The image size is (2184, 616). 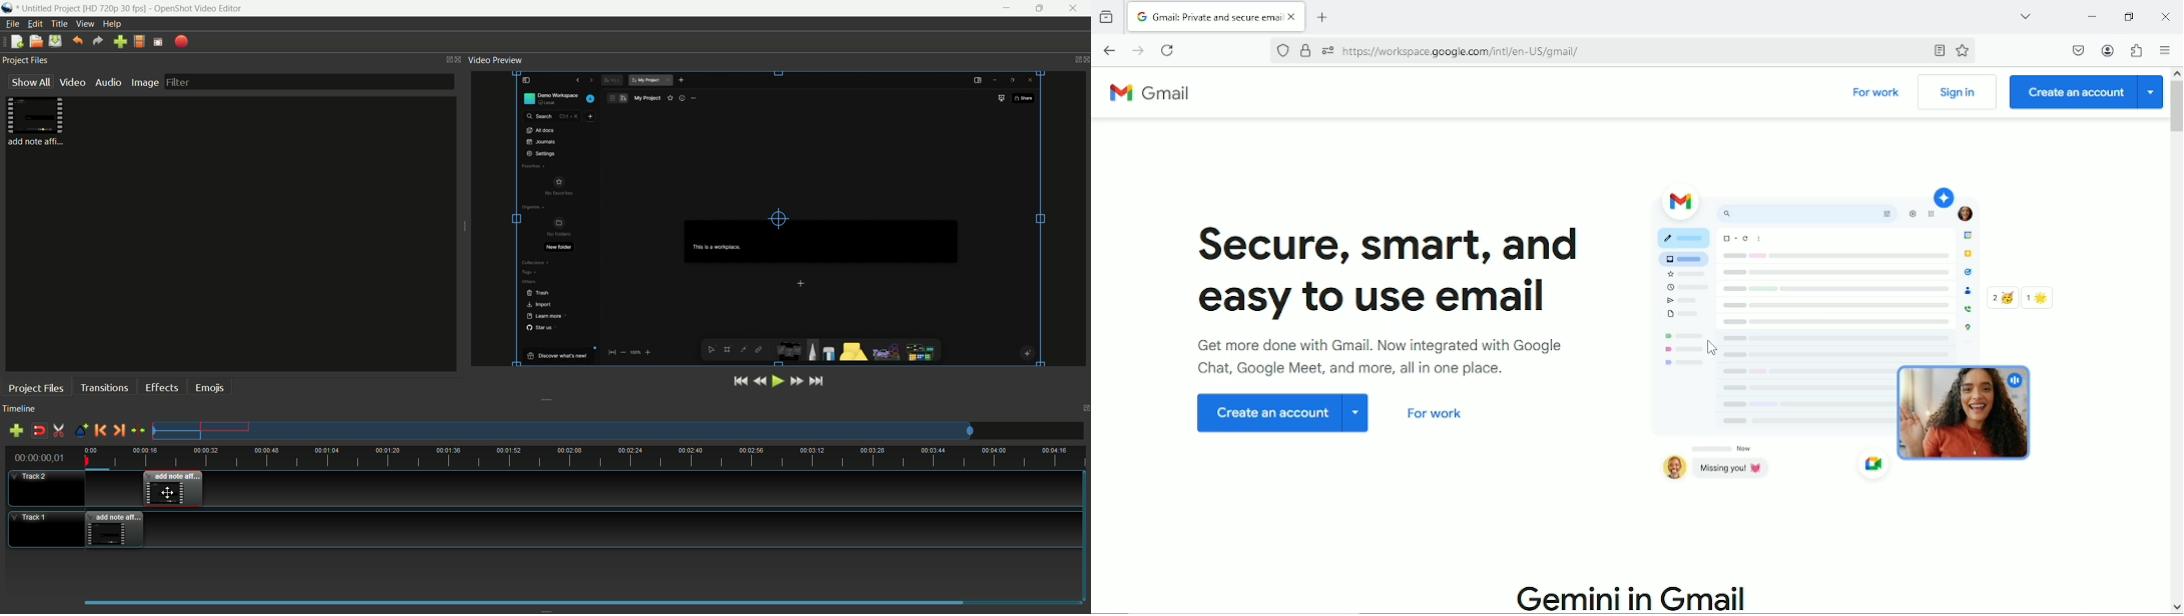 What do you see at coordinates (2077, 50) in the screenshot?
I see `Save to pocket` at bounding box center [2077, 50].